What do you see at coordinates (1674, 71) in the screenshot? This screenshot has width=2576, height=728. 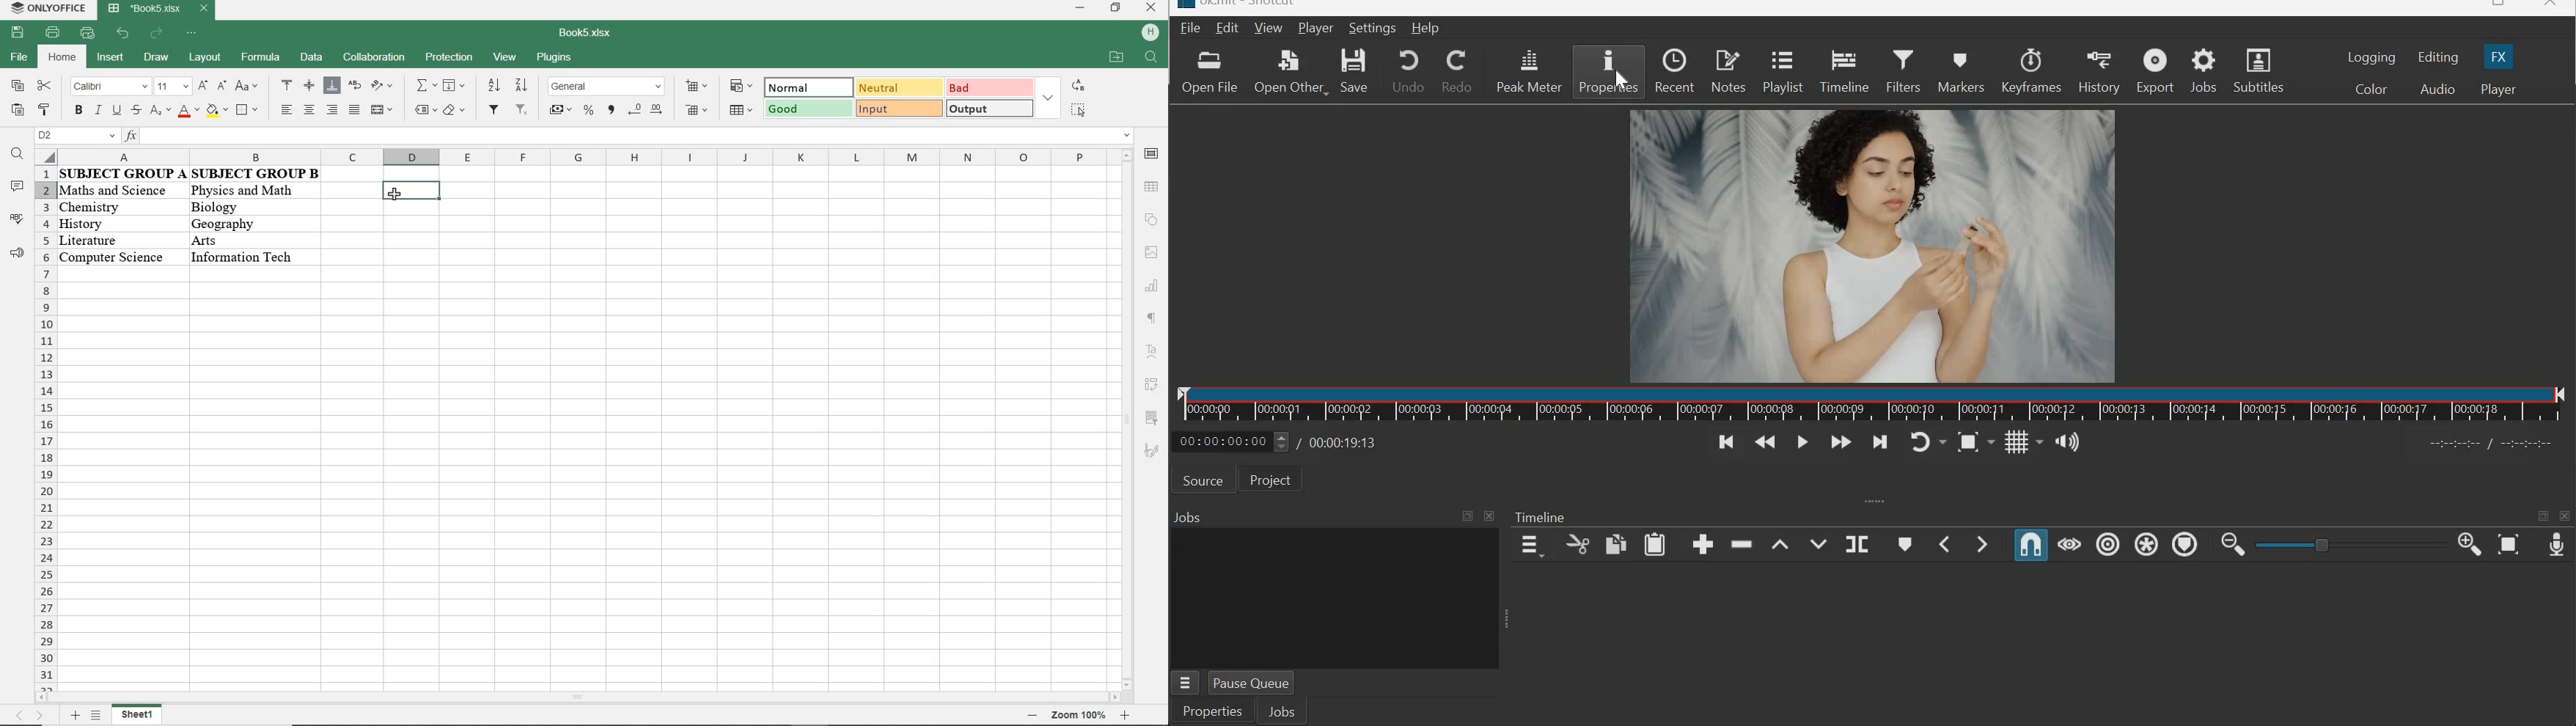 I see `Recent` at bounding box center [1674, 71].